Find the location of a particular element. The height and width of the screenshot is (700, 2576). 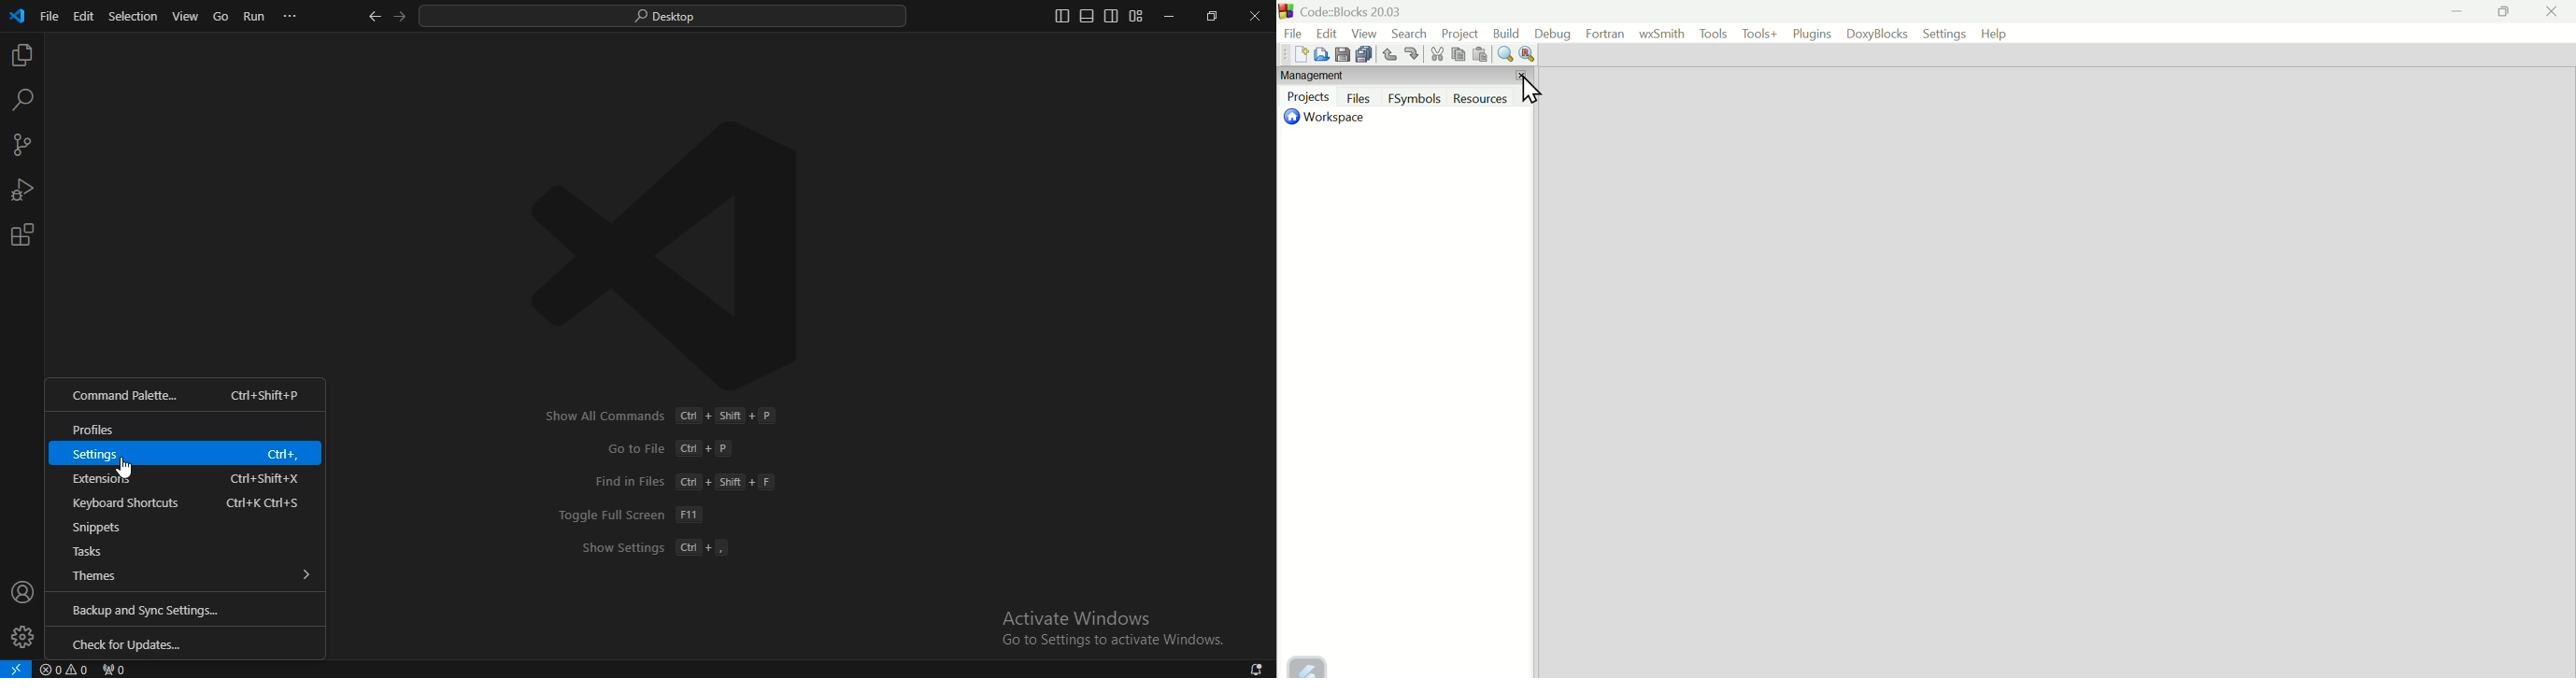

go forward is located at coordinates (398, 18).